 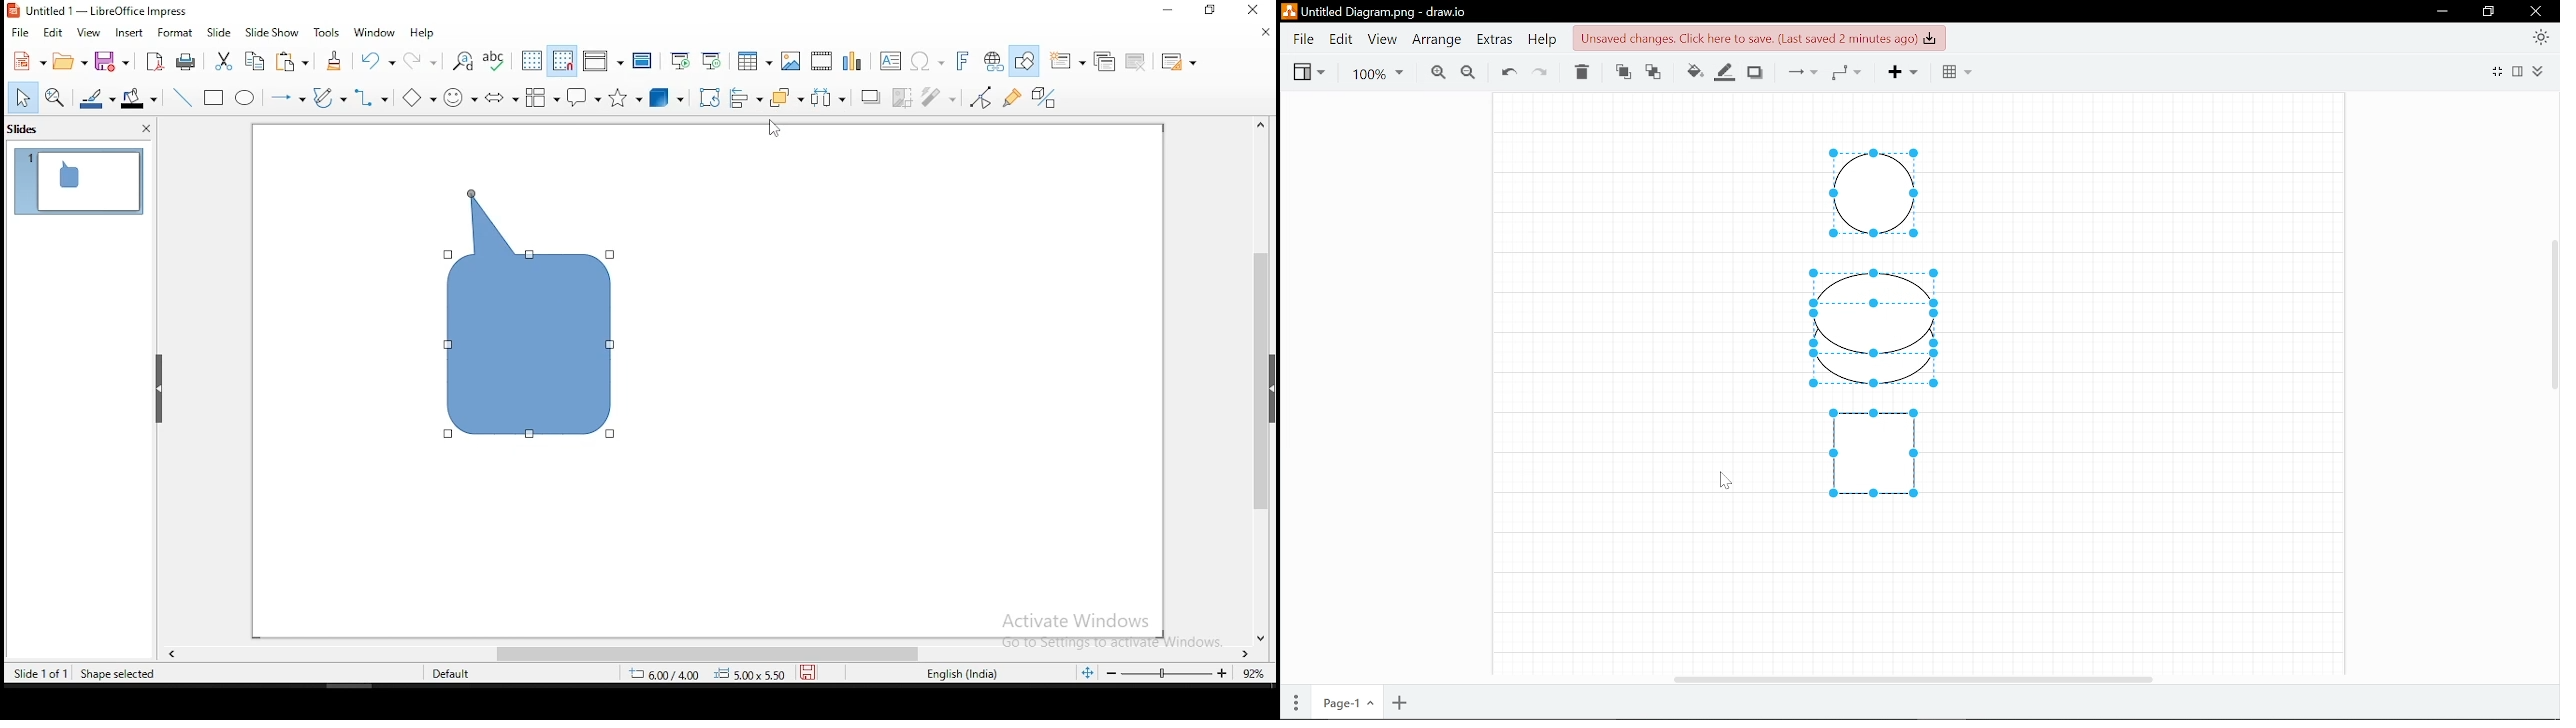 What do you see at coordinates (183, 98) in the screenshot?
I see `line` at bounding box center [183, 98].